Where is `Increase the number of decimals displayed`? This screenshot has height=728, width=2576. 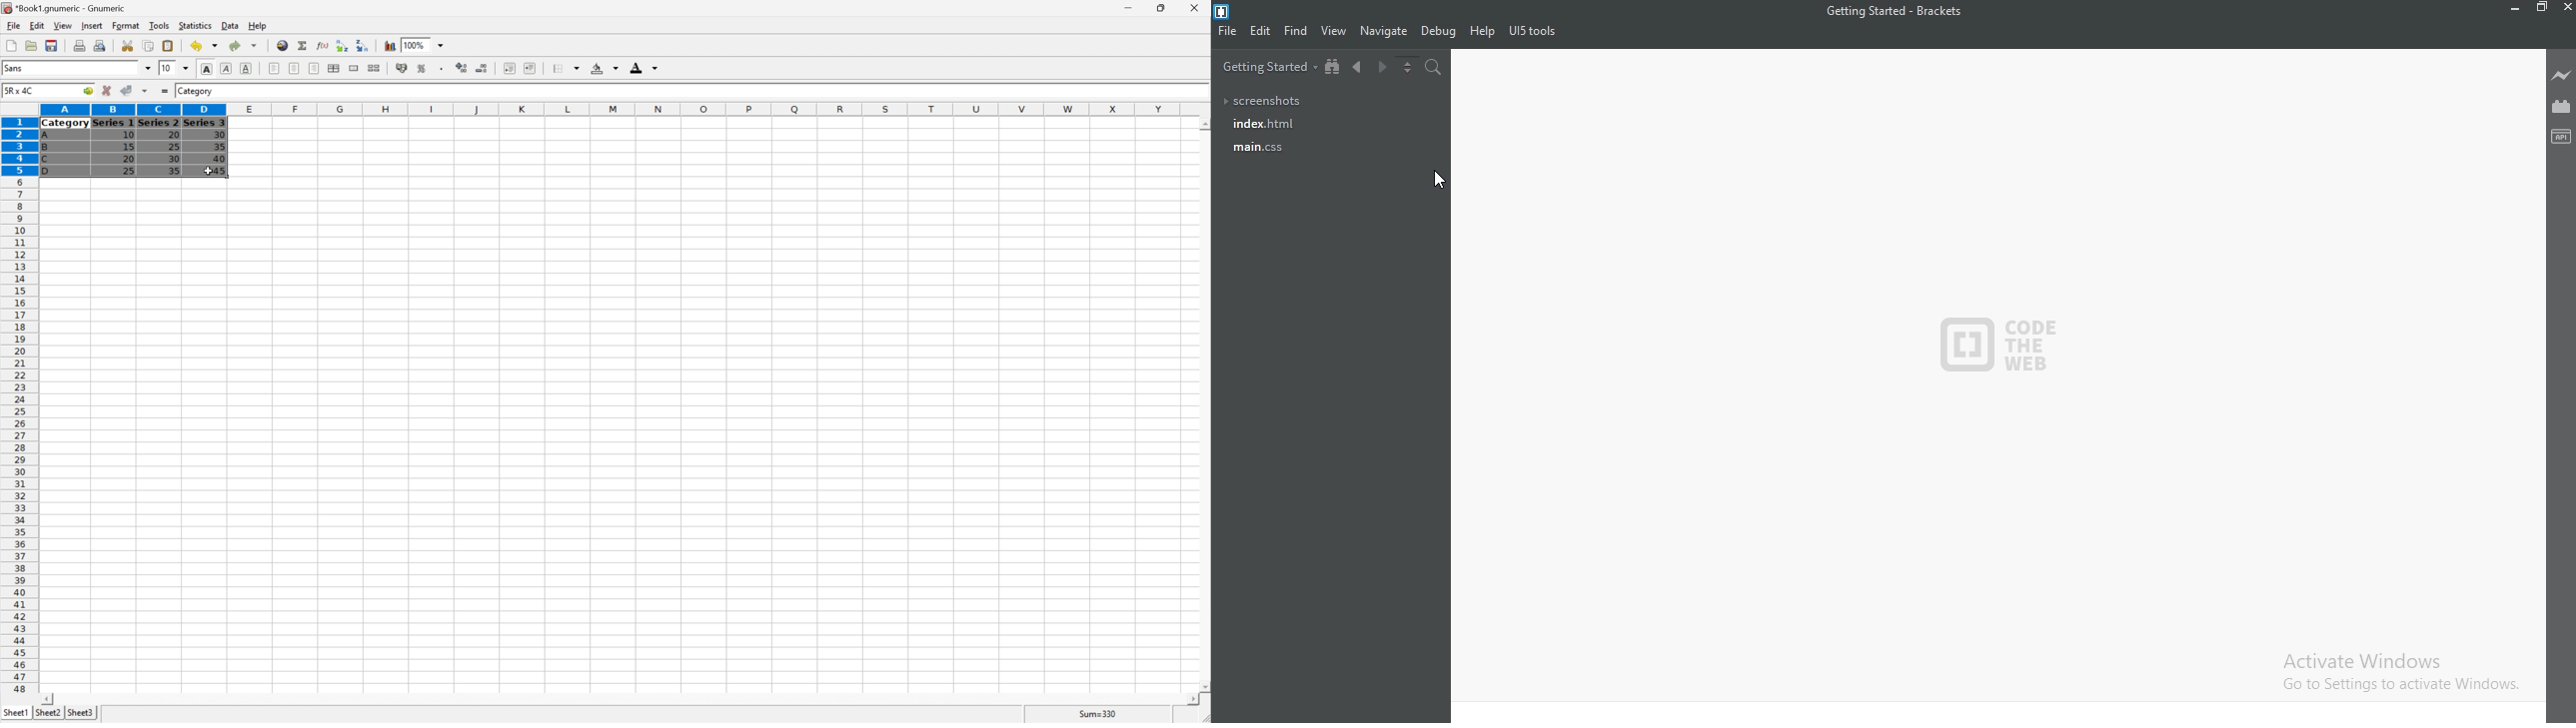
Increase the number of decimals displayed is located at coordinates (462, 68).